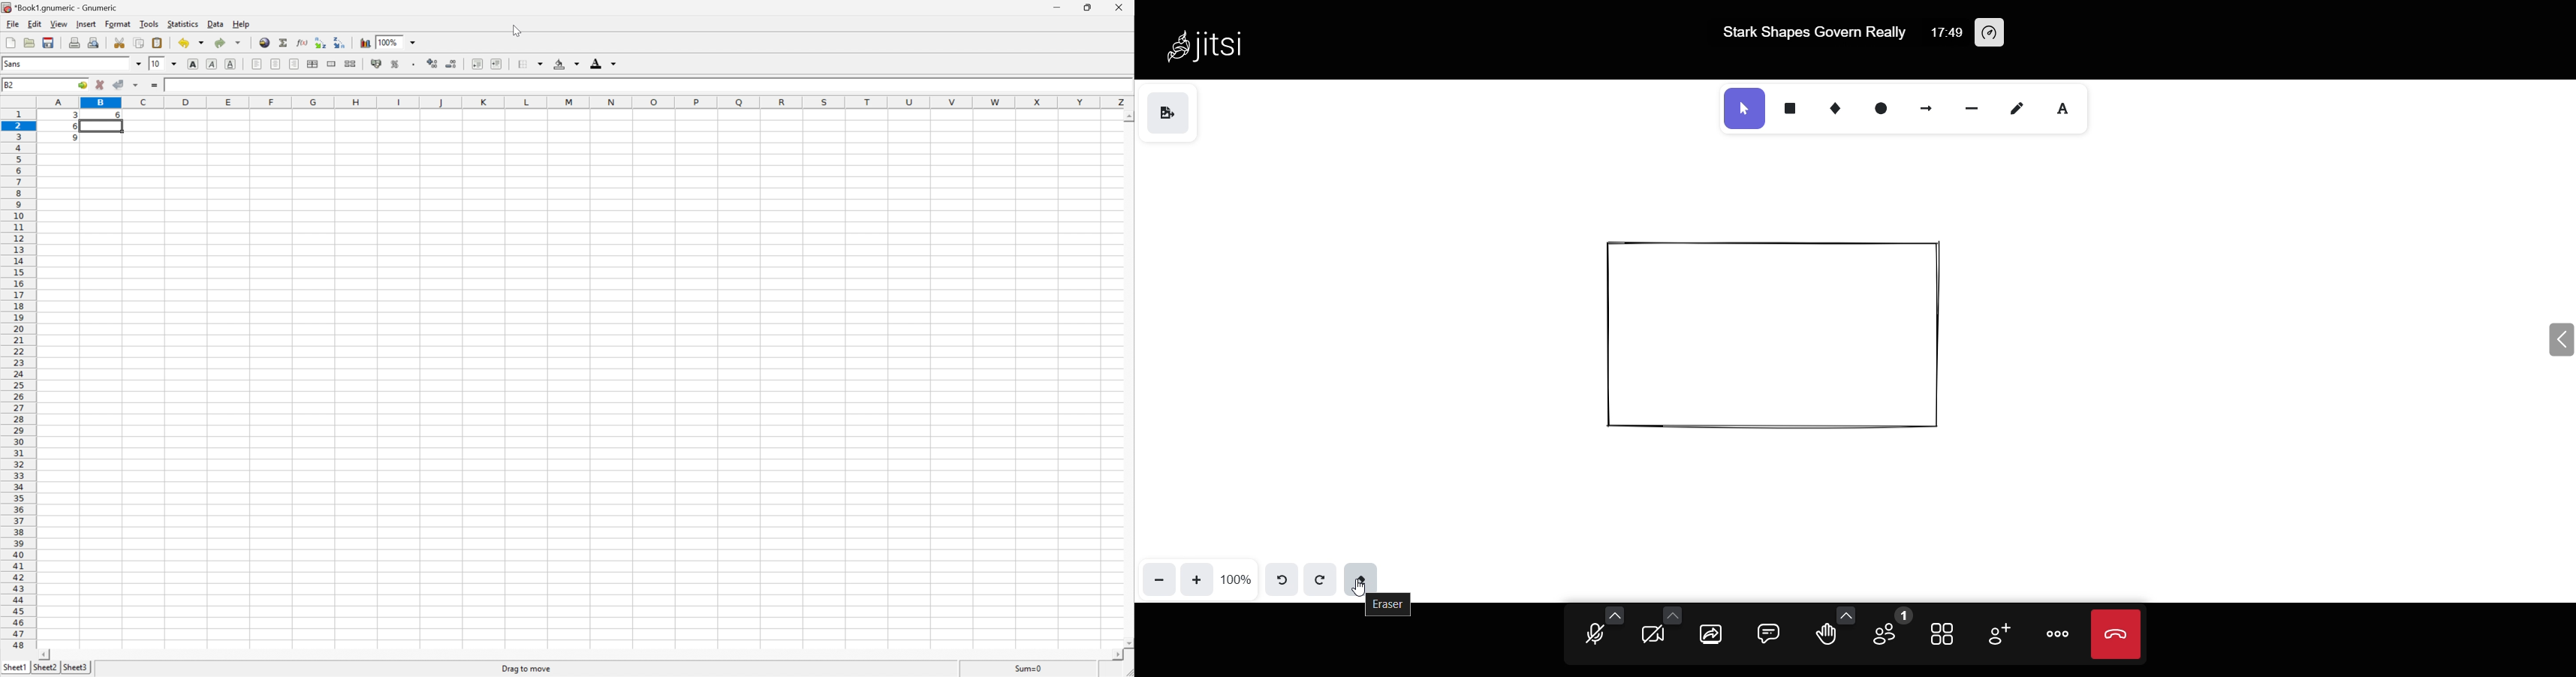  What do you see at coordinates (1318, 579) in the screenshot?
I see `redo` at bounding box center [1318, 579].